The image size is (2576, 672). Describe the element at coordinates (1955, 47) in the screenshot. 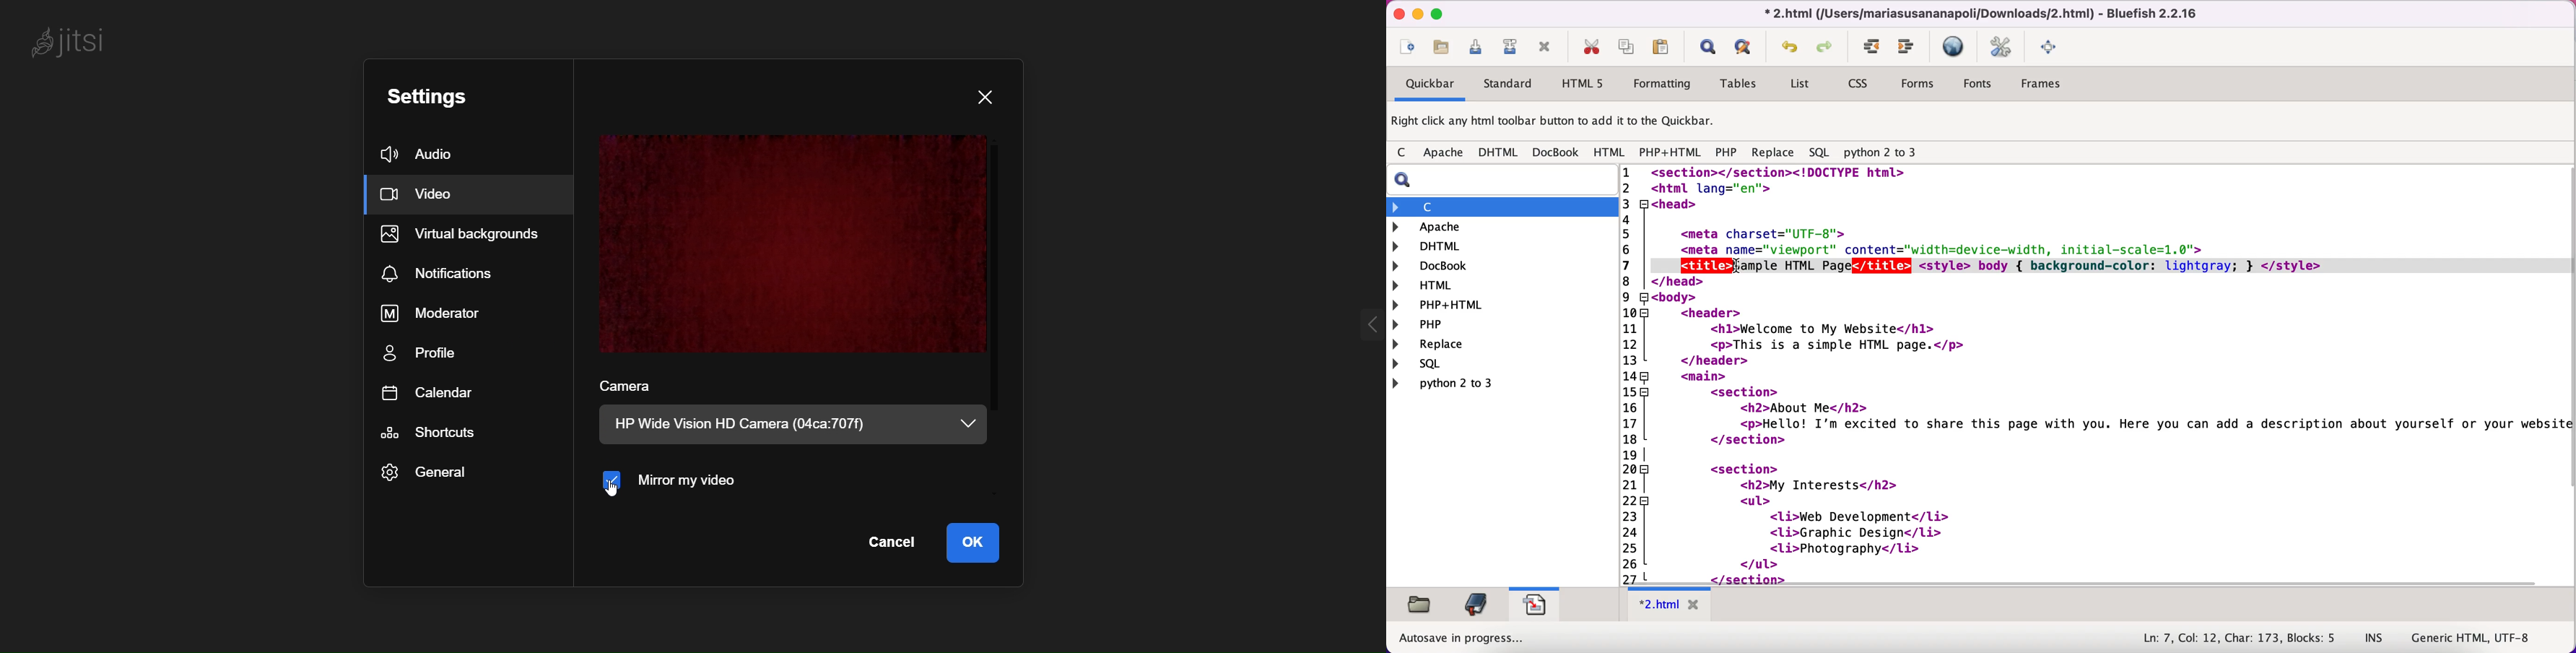

I see `preview in browser` at that location.